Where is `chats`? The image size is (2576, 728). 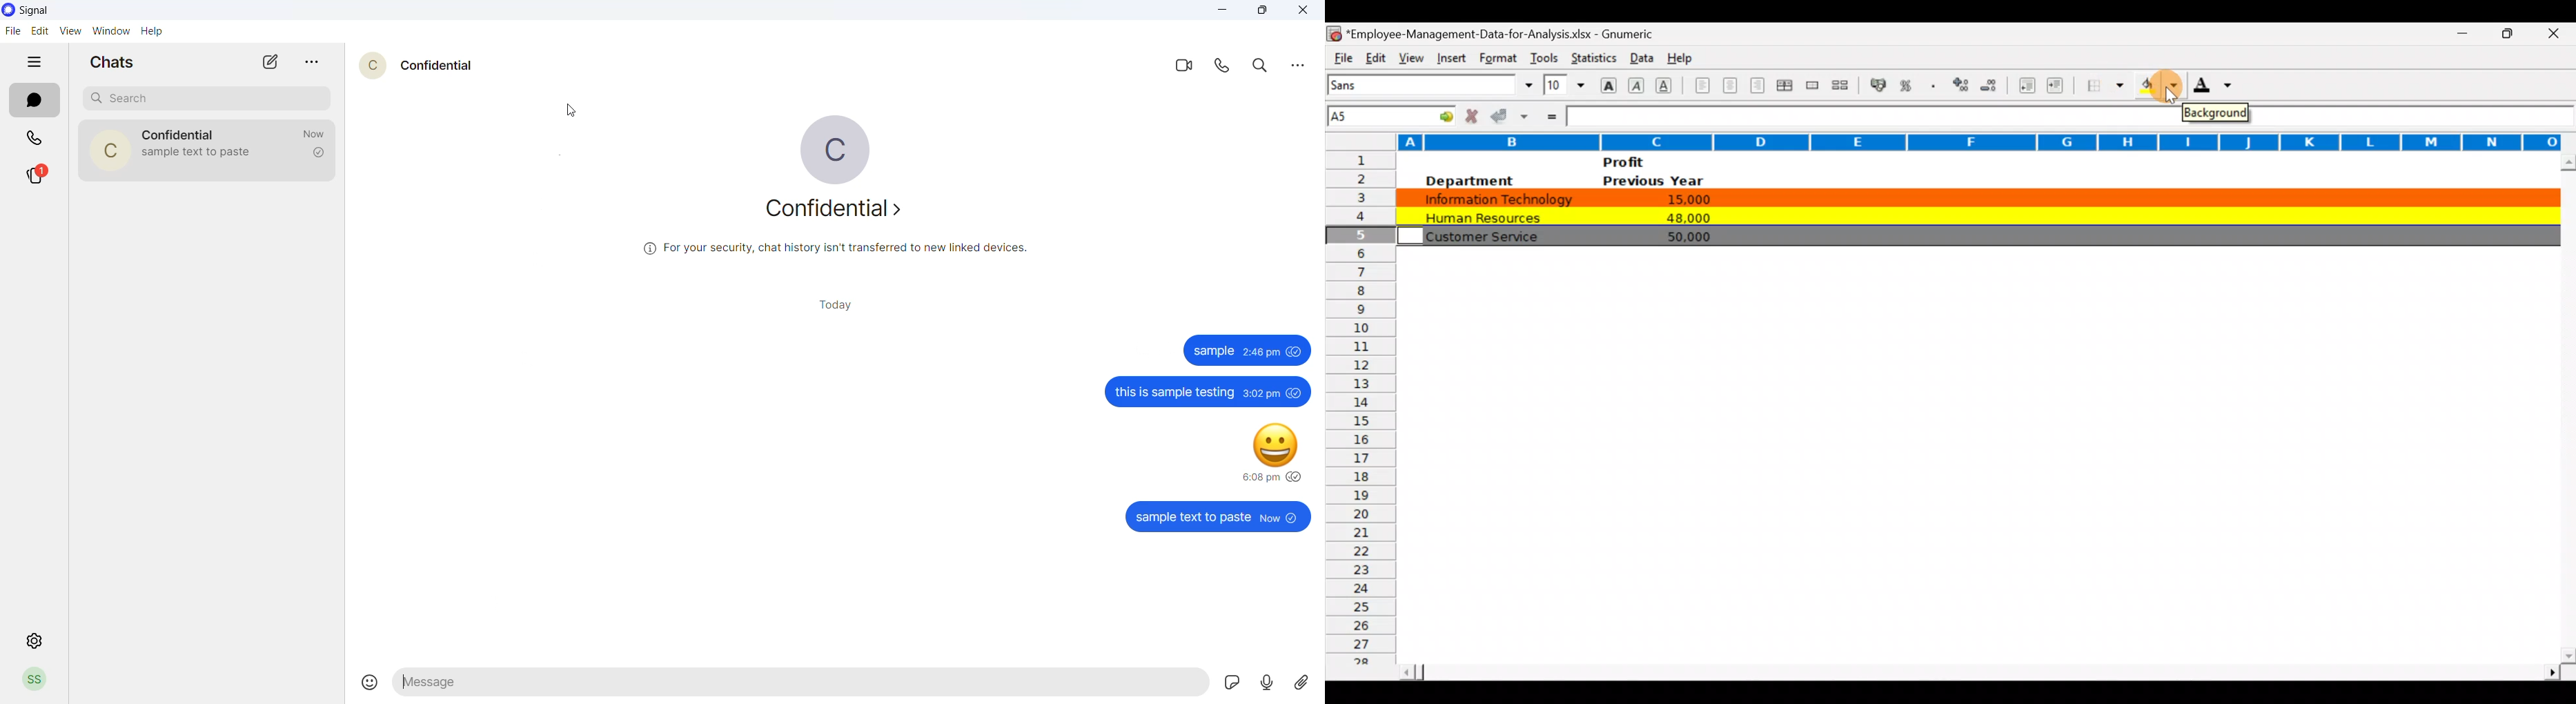 chats is located at coordinates (117, 61).